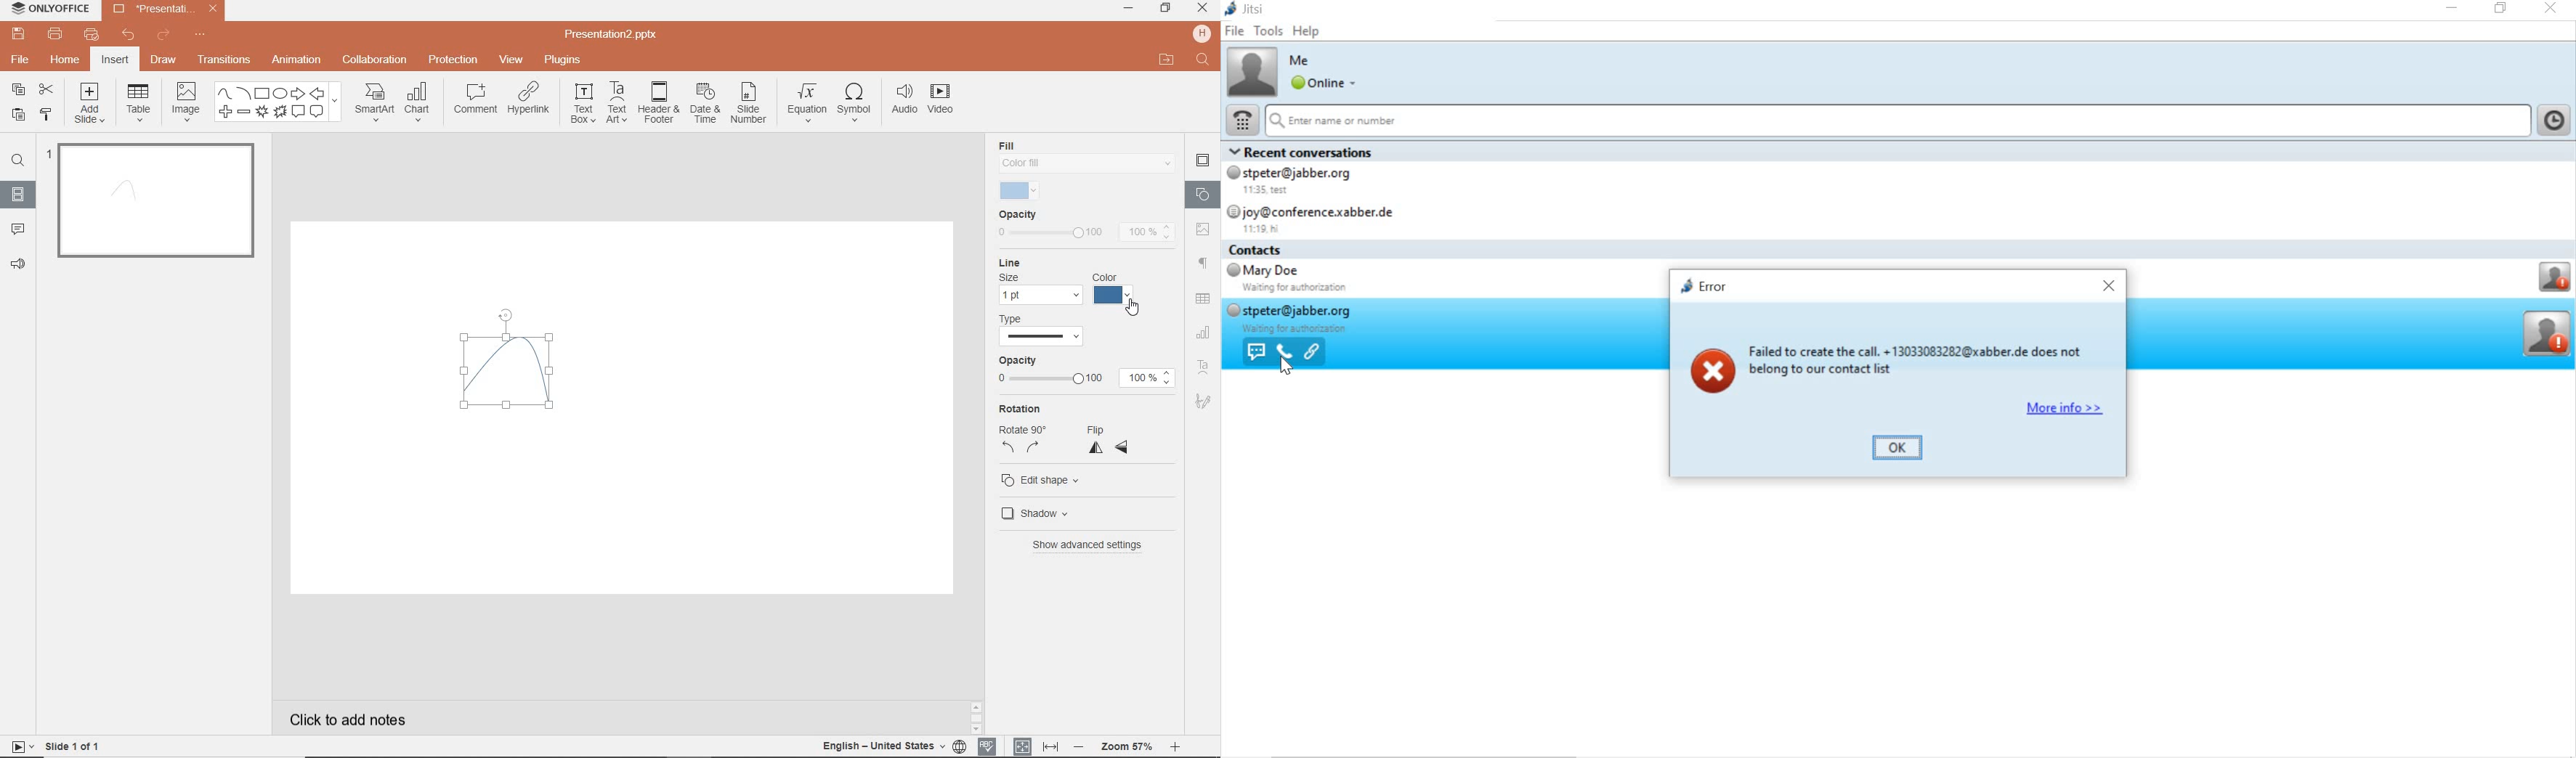  What do you see at coordinates (513, 359) in the screenshot?
I see `curve drawn` at bounding box center [513, 359].